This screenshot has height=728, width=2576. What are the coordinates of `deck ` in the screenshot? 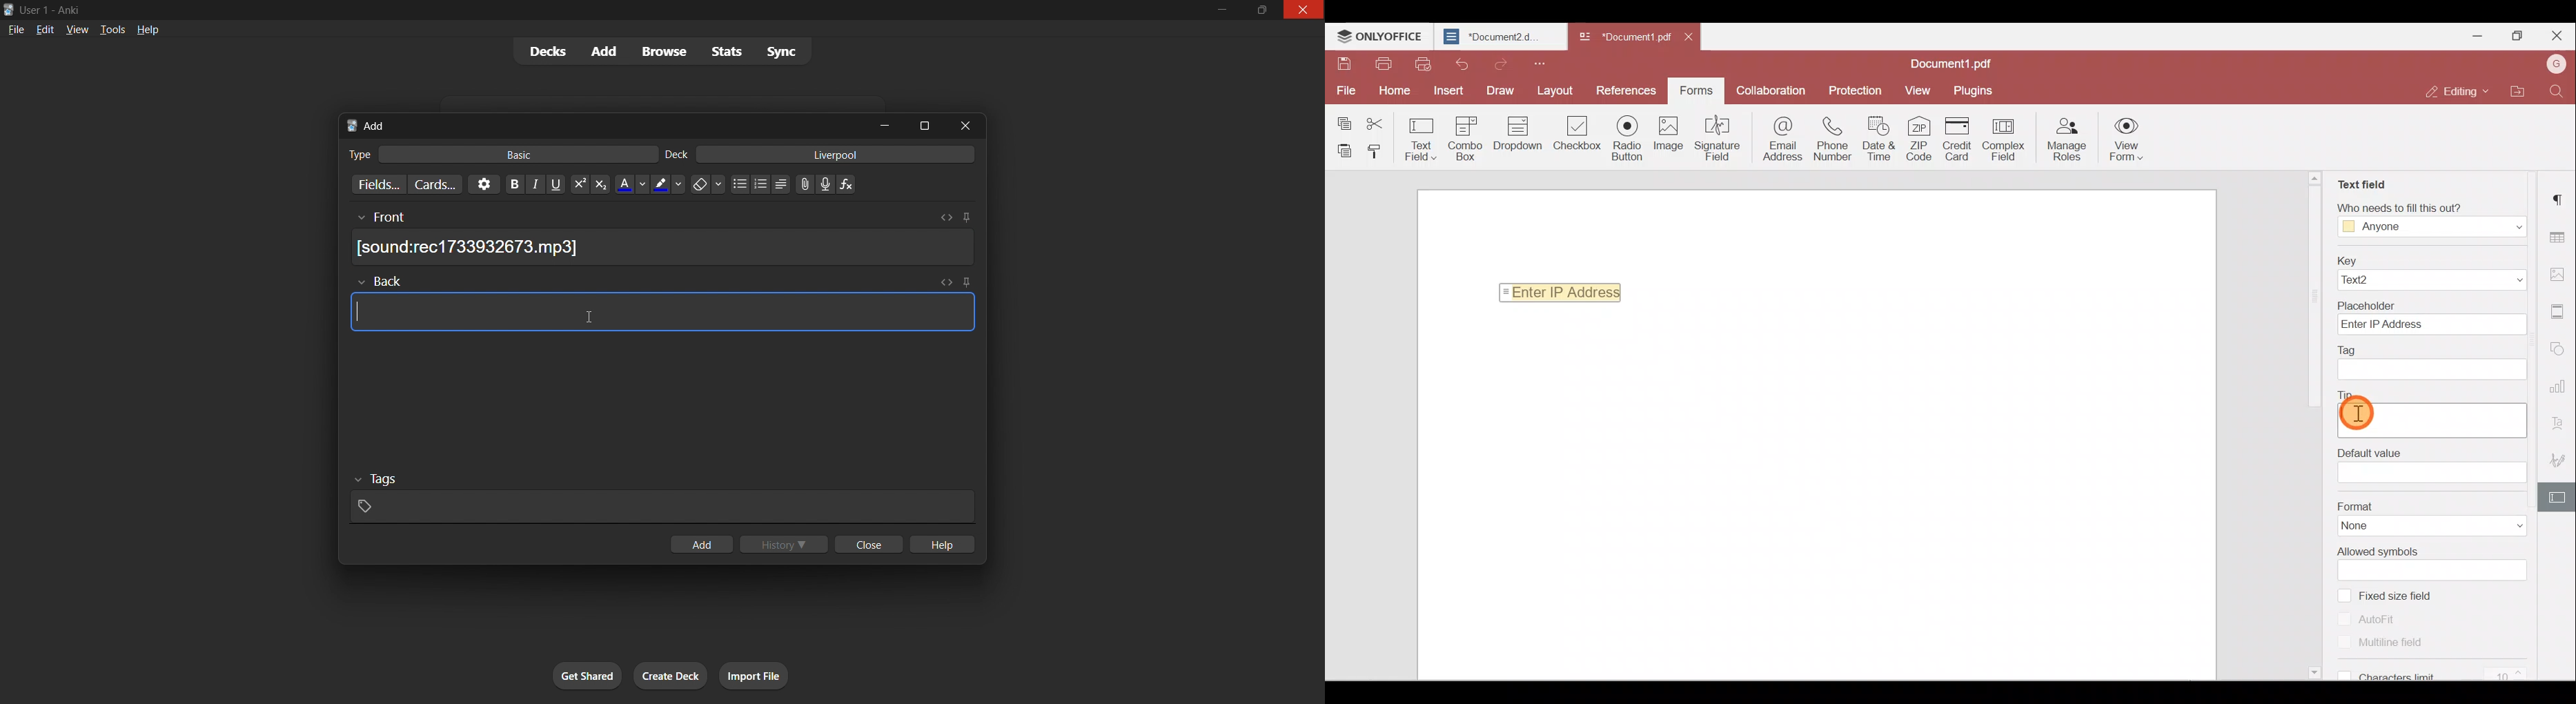 It's located at (679, 153).